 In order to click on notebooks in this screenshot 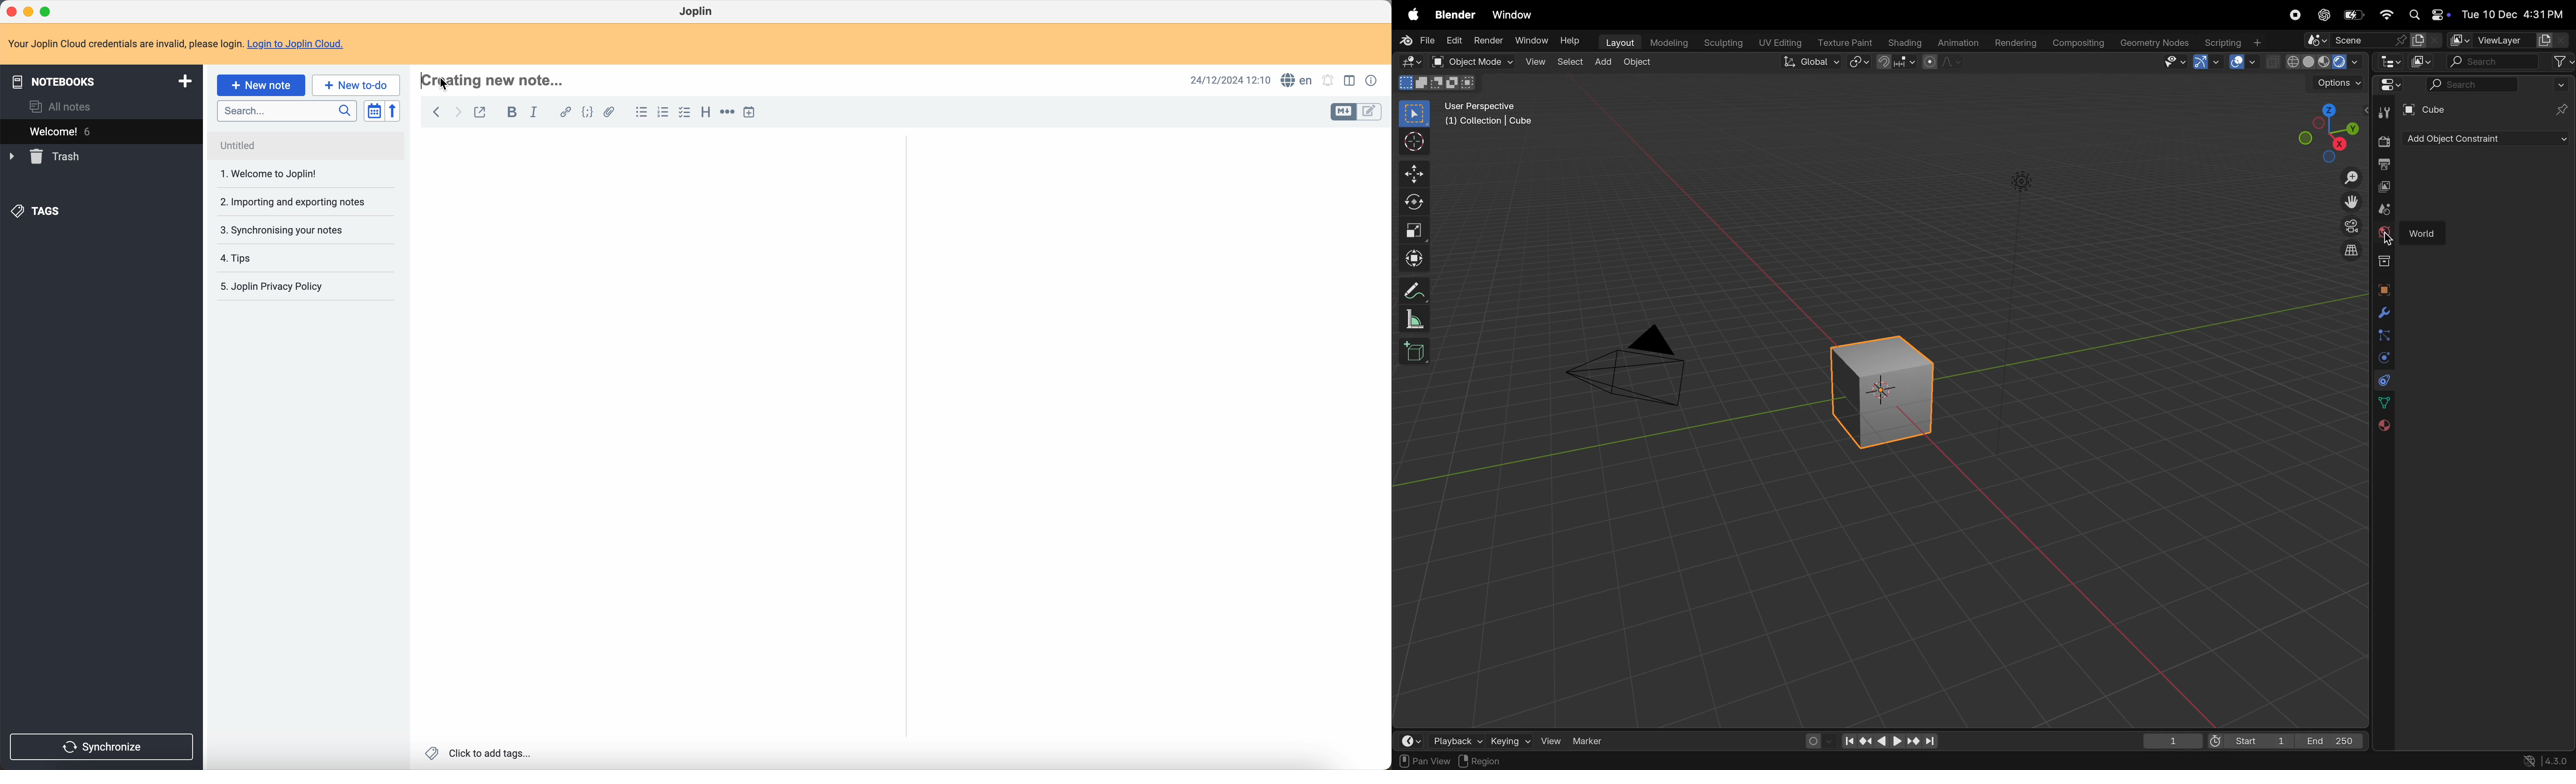, I will do `click(100, 80)`.